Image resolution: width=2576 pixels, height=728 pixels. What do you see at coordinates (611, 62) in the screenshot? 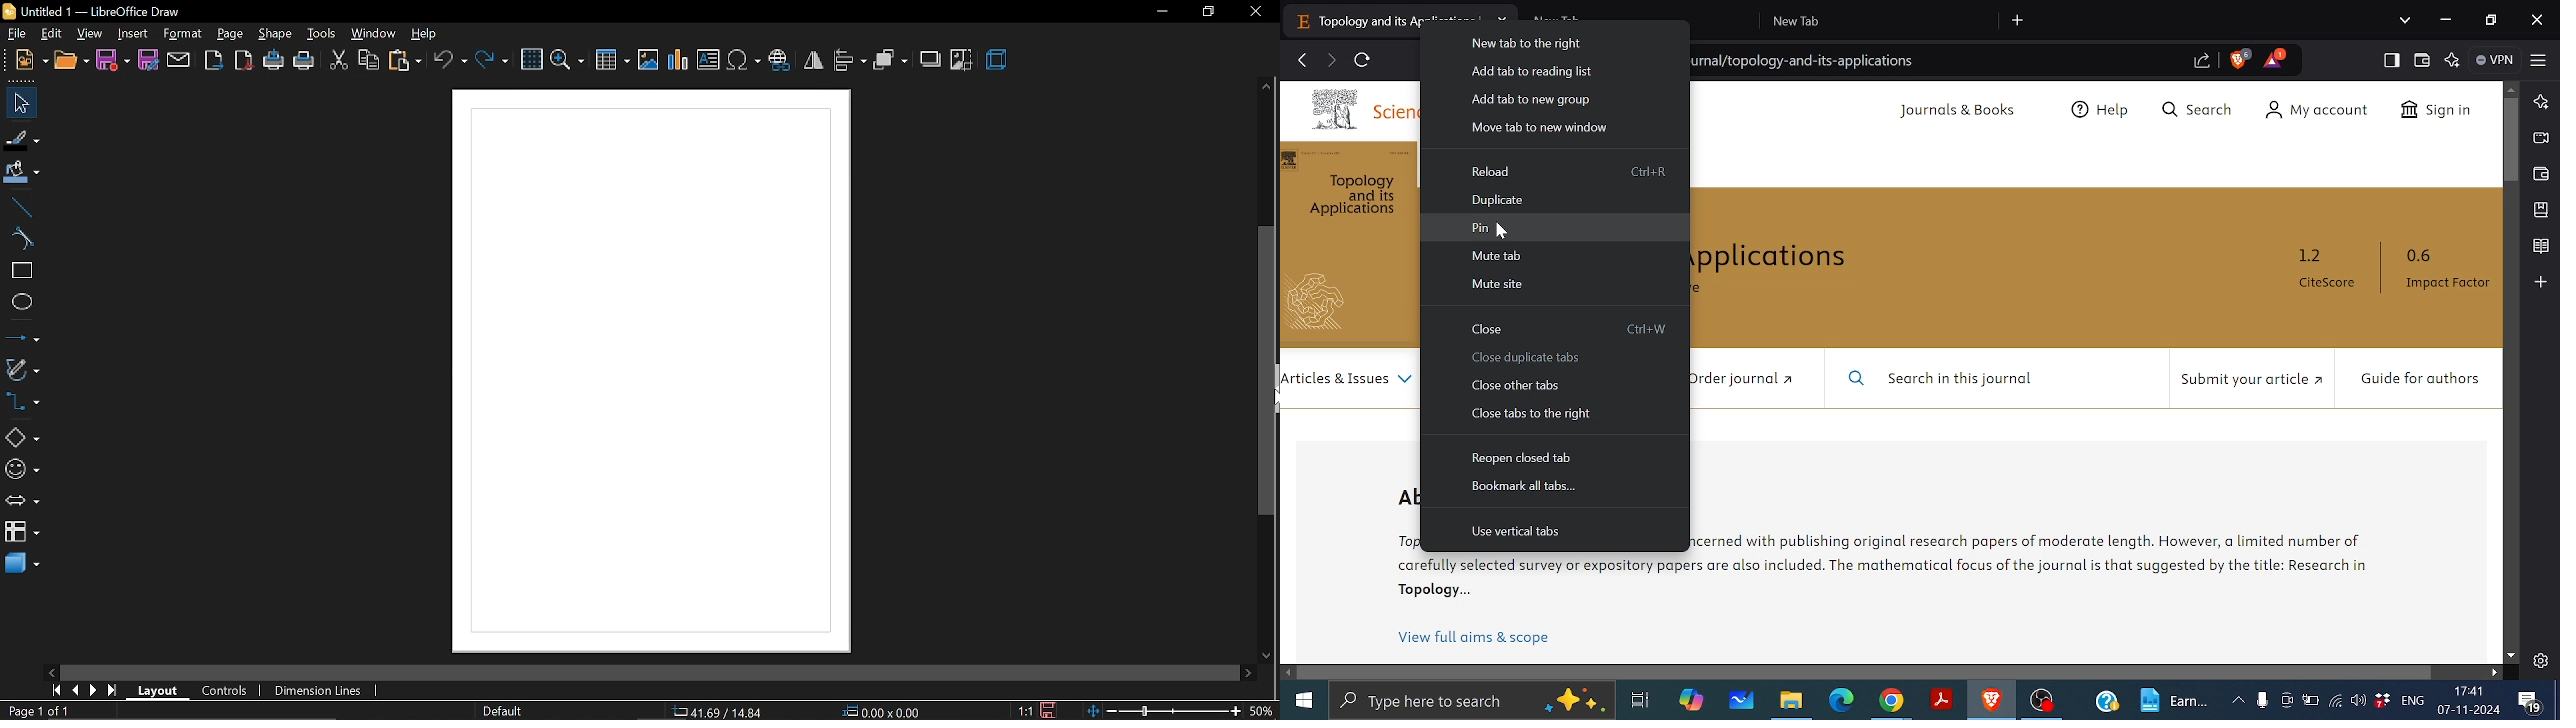
I see `insert table` at bounding box center [611, 62].